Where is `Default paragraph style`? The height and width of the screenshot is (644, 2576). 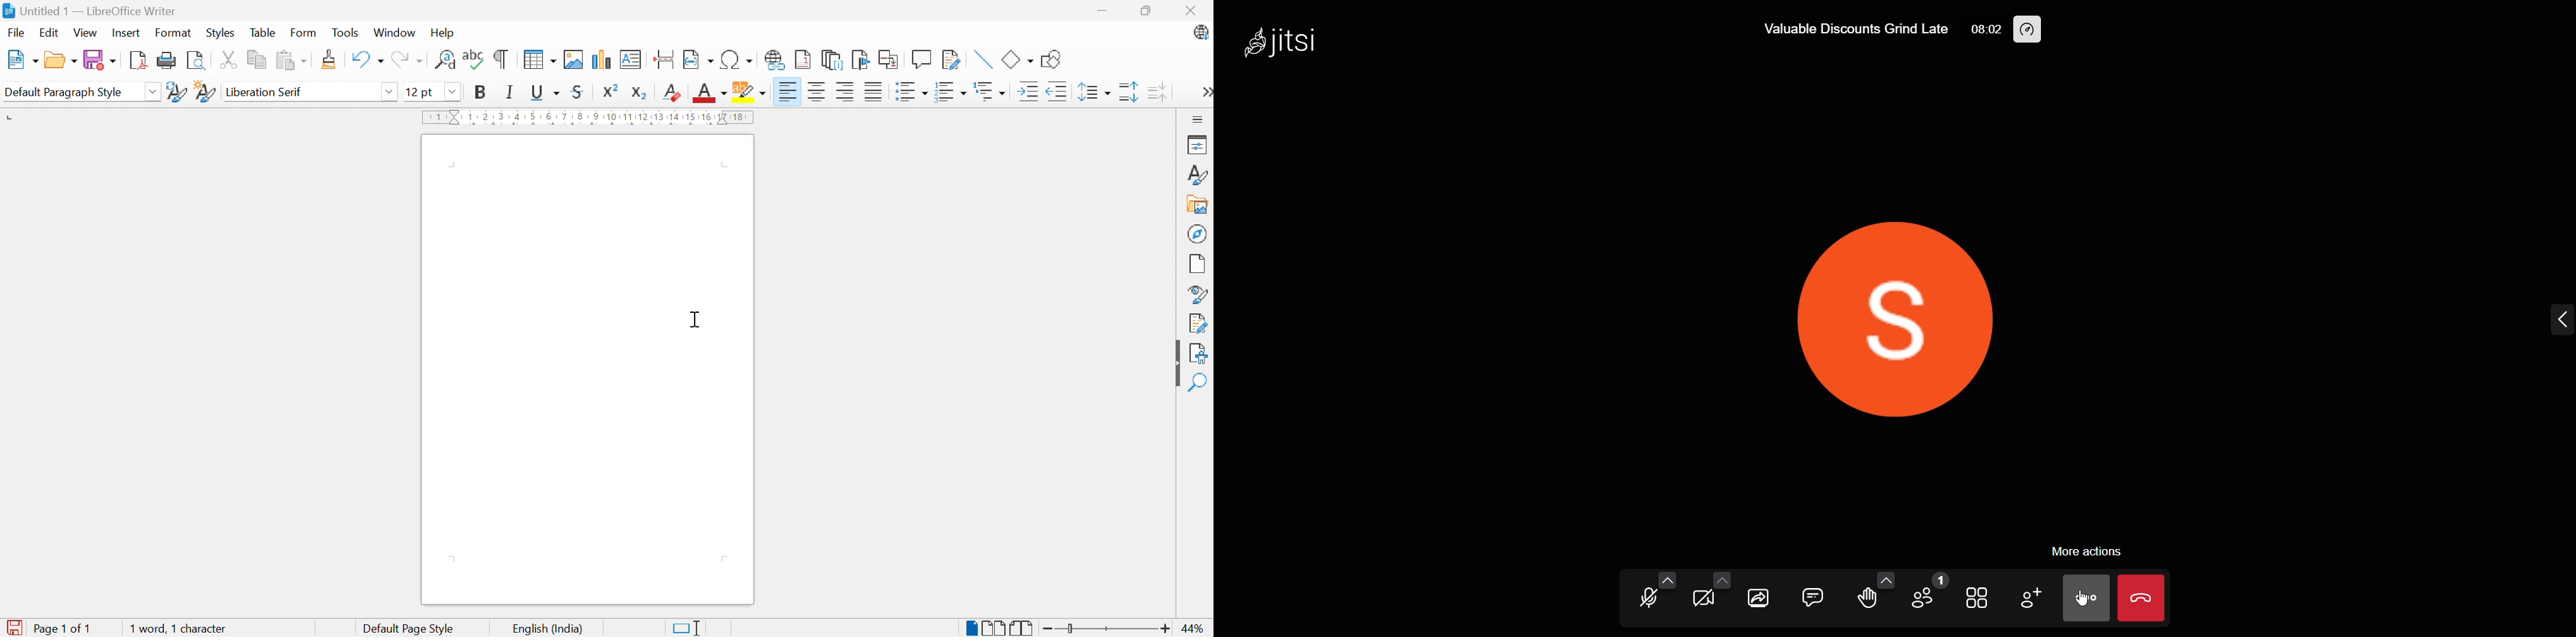 Default paragraph style is located at coordinates (66, 94).